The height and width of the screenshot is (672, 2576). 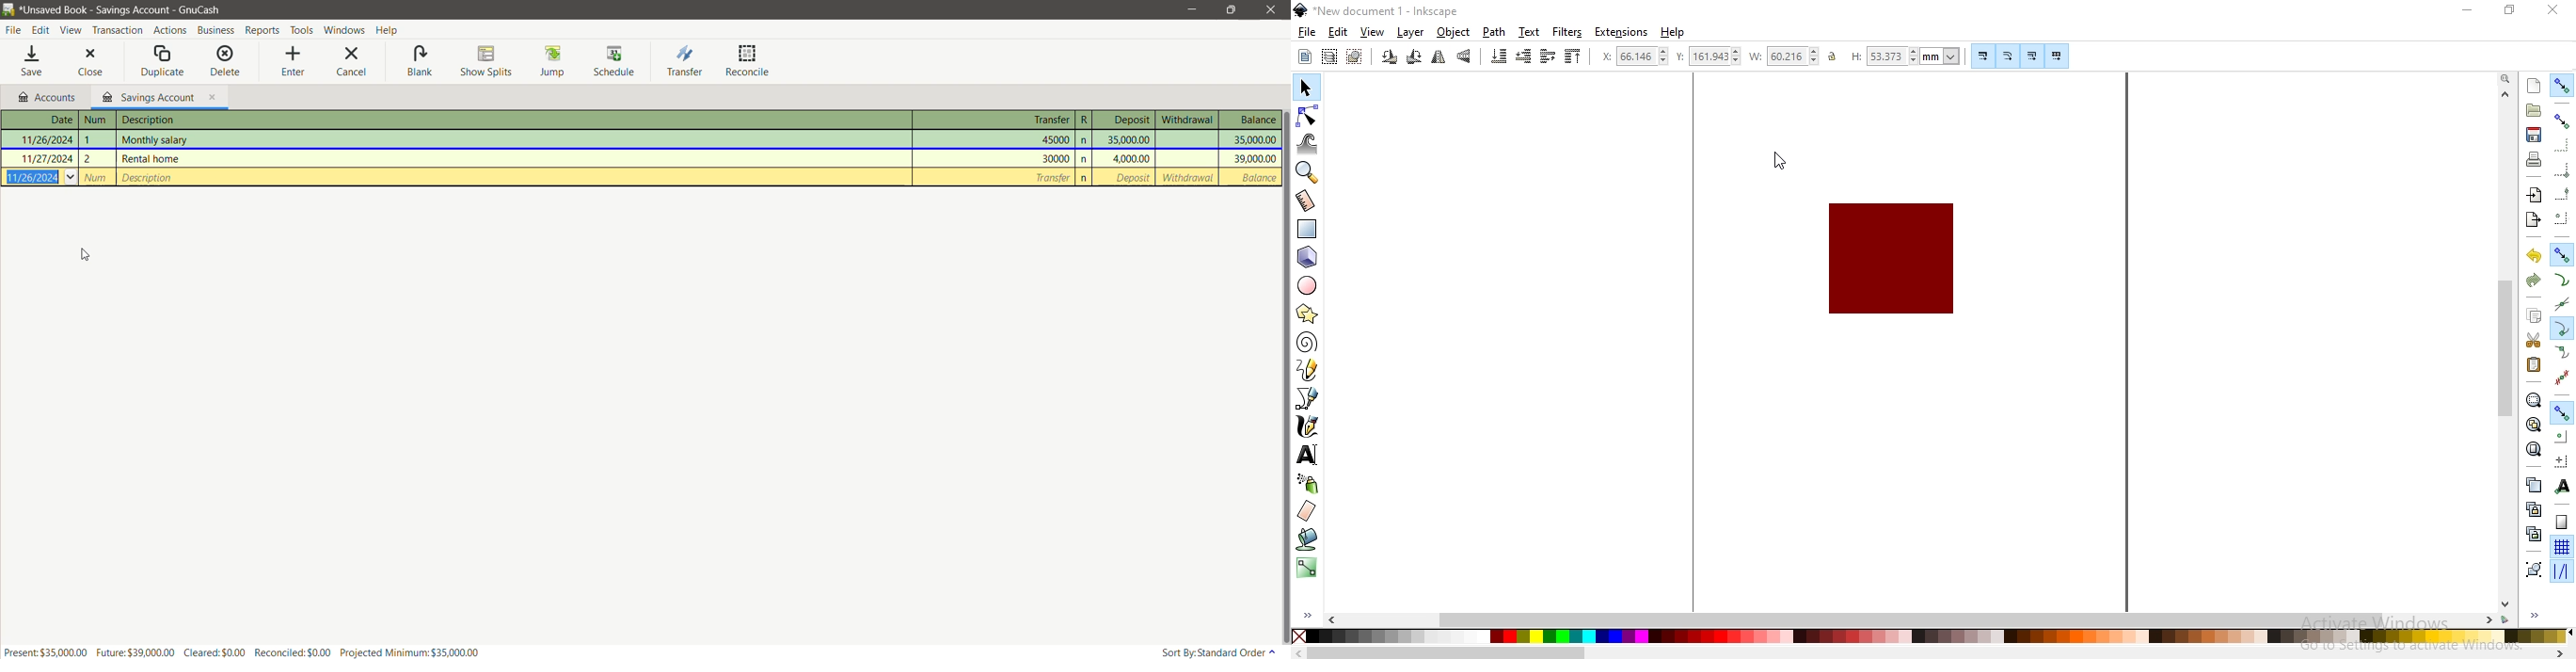 What do you see at coordinates (2531, 341) in the screenshot?
I see `cut selection` at bounding box center [2531, 341].